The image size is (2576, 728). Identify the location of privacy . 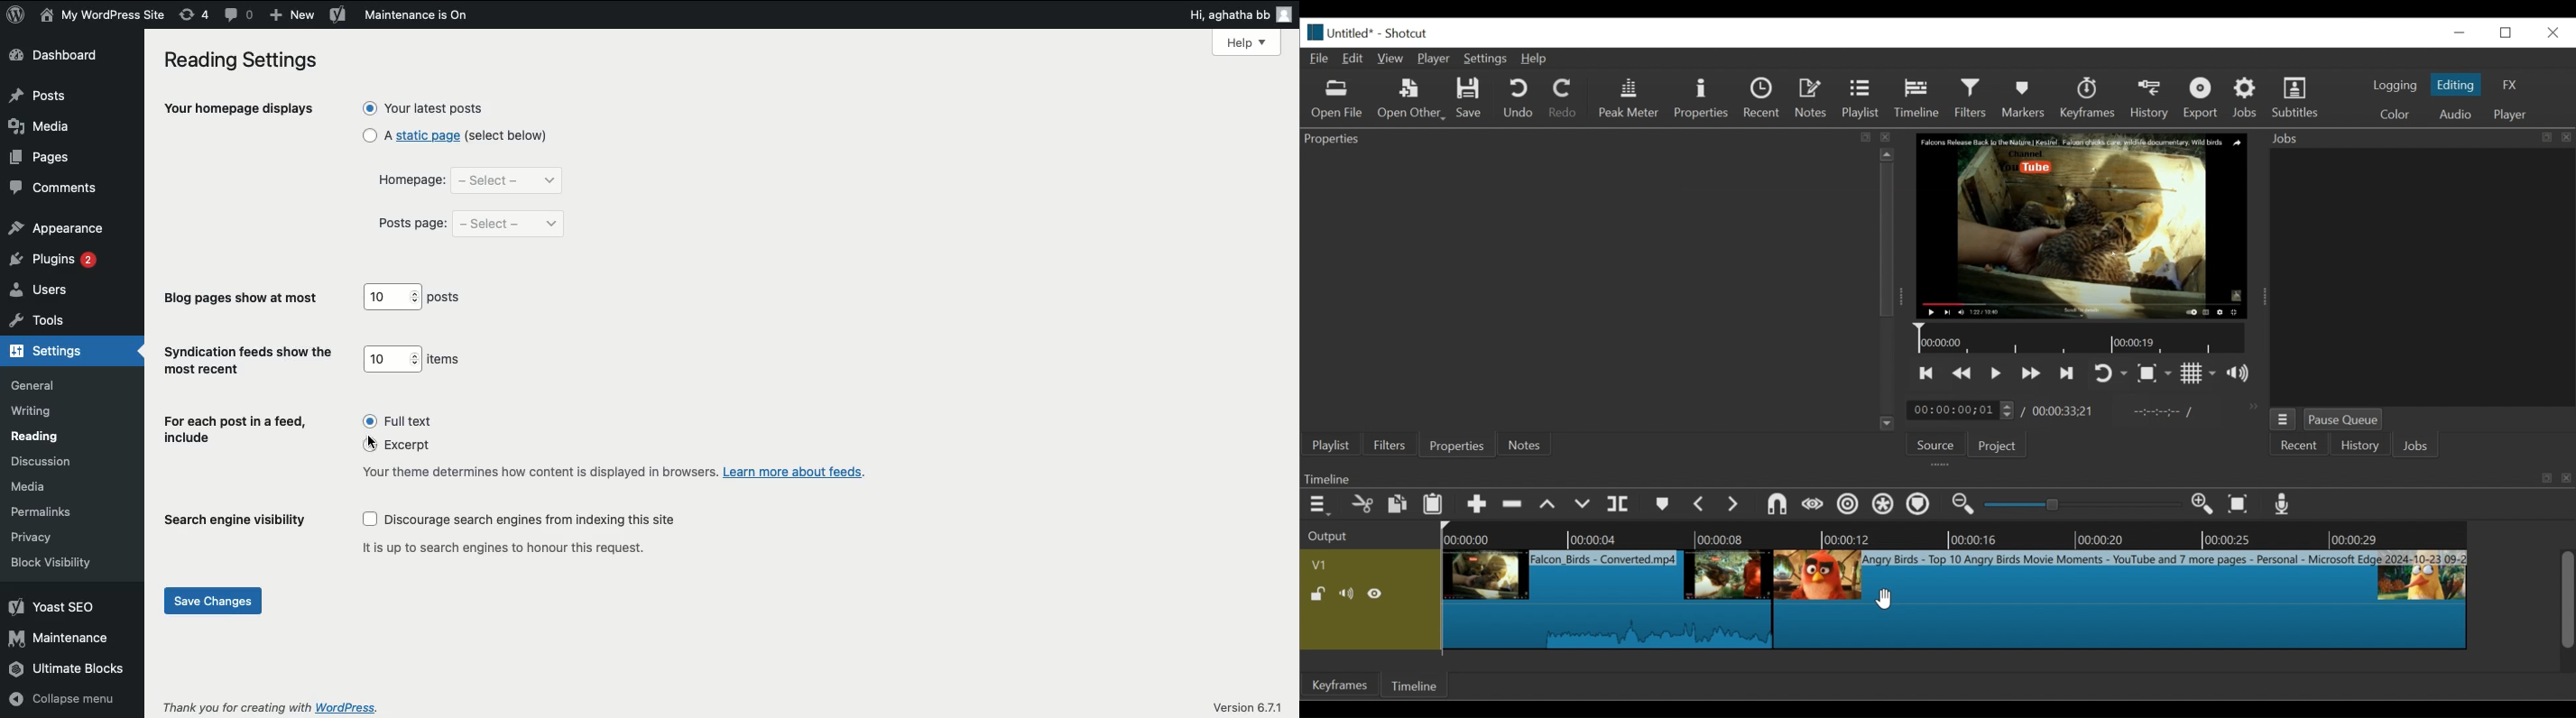
(31, 537).